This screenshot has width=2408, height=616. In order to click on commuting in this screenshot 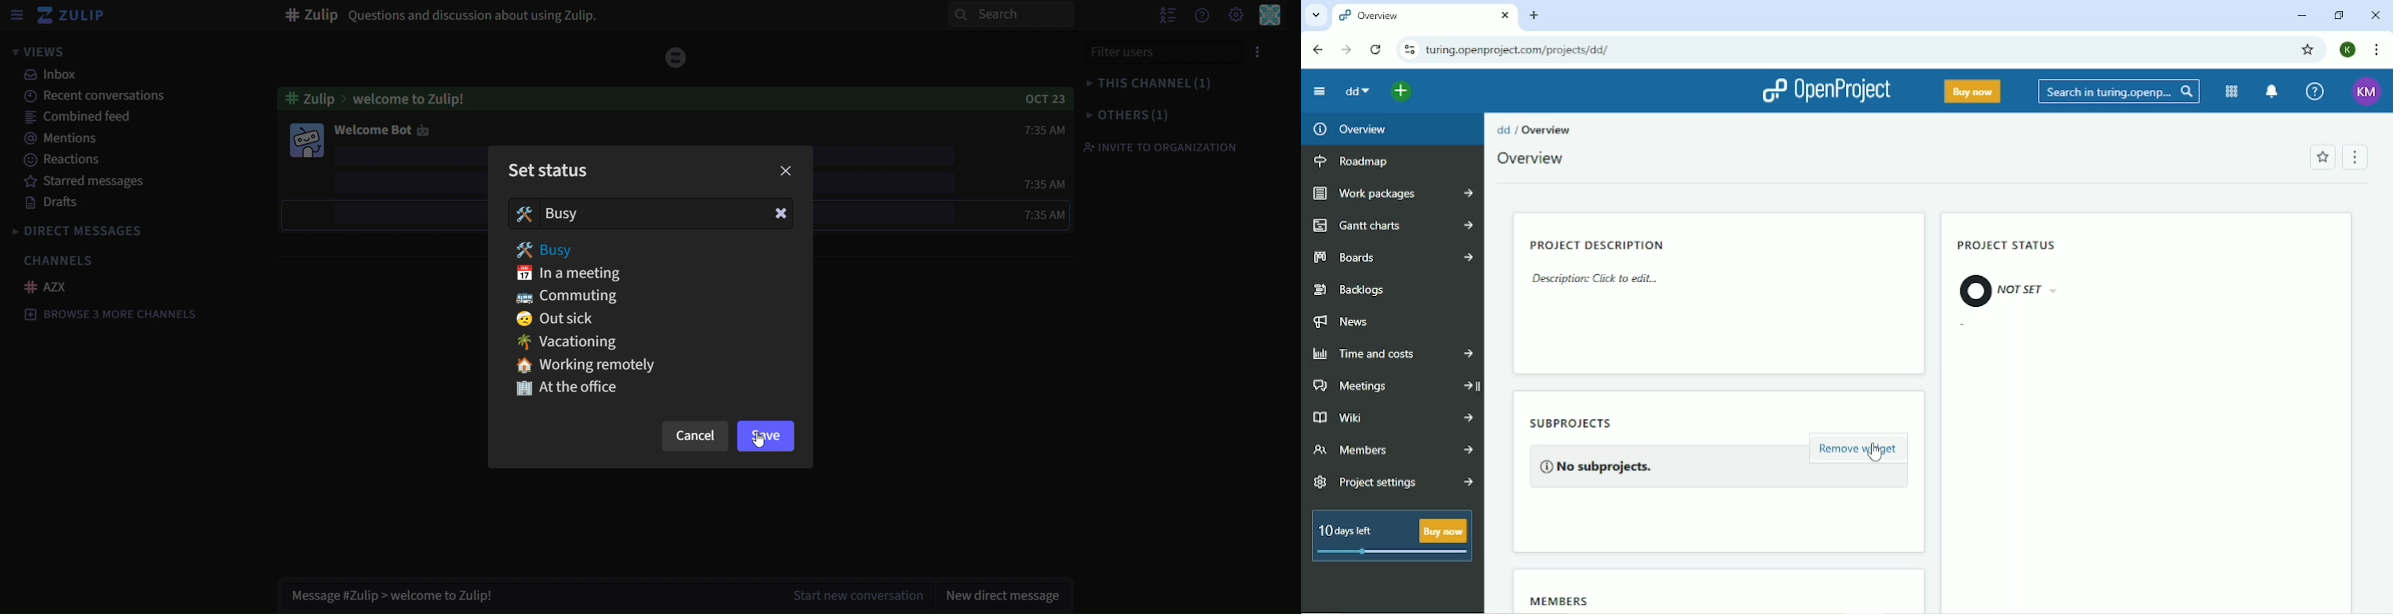, I will do `click(571, 297)`.